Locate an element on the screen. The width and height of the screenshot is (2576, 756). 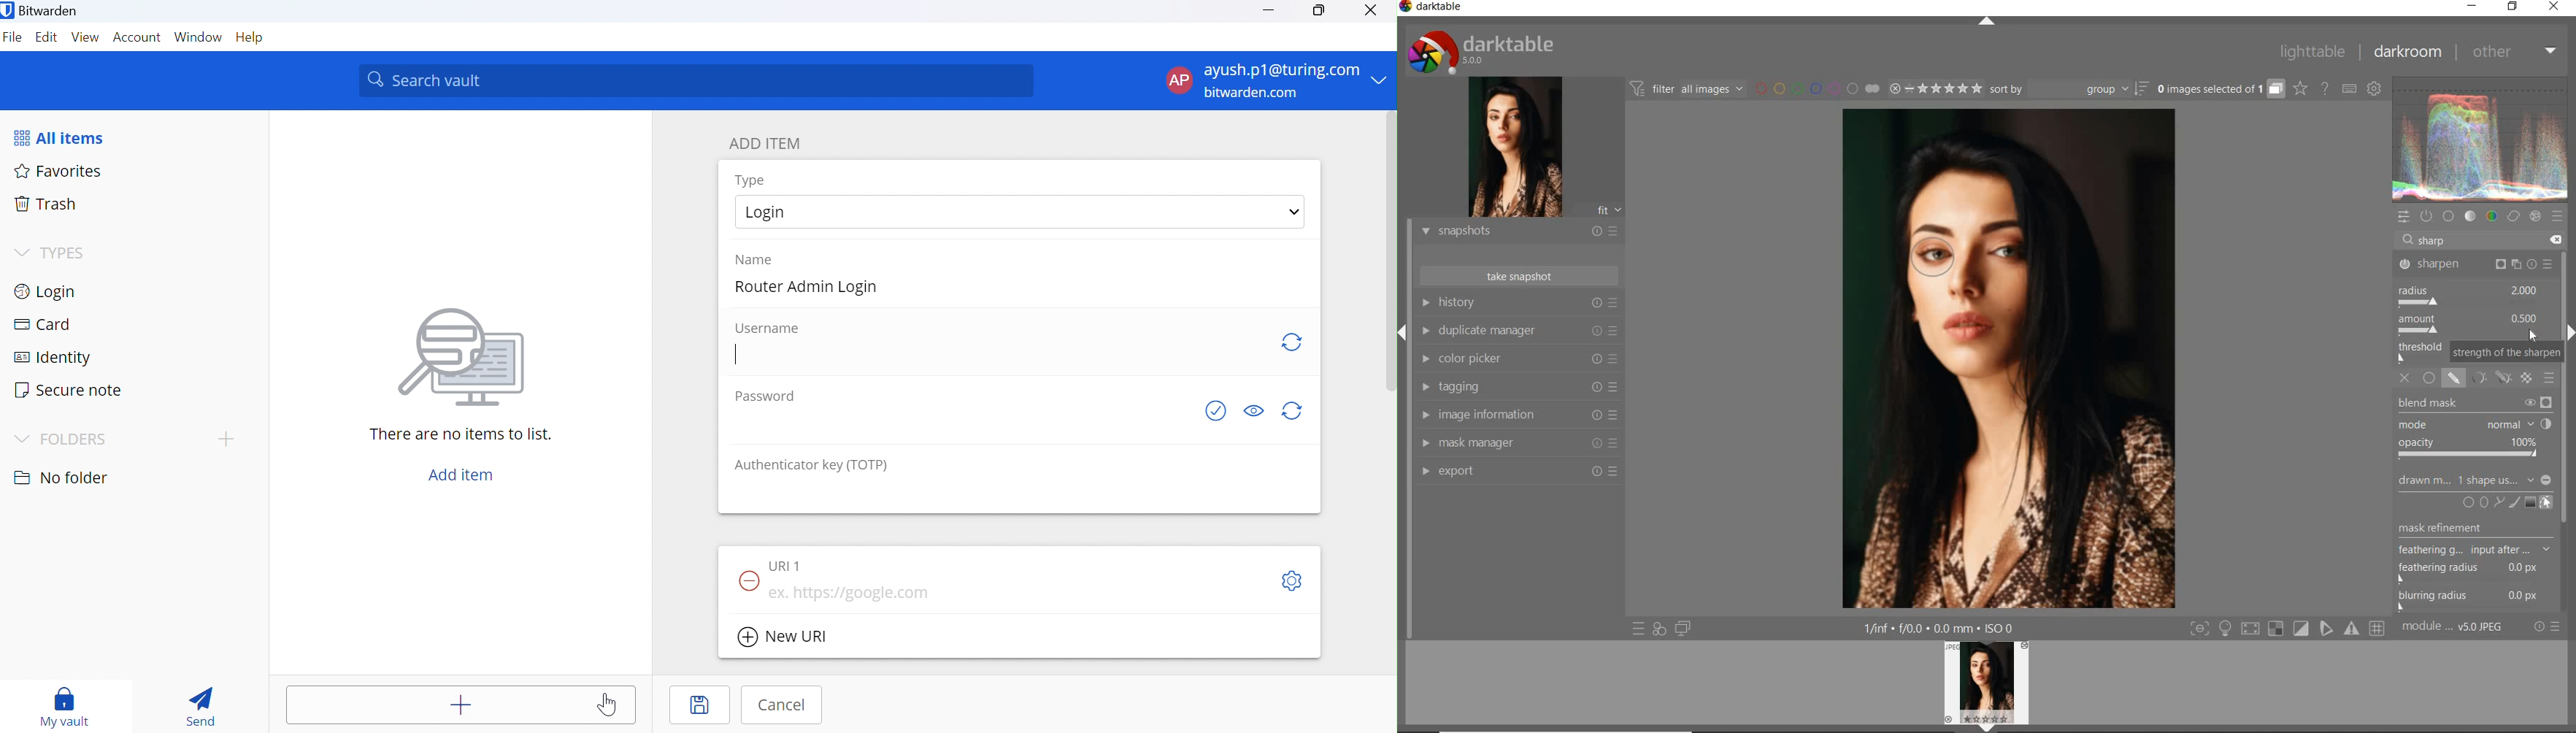
range ratings for selected images is located at coordinates (1923, 90).